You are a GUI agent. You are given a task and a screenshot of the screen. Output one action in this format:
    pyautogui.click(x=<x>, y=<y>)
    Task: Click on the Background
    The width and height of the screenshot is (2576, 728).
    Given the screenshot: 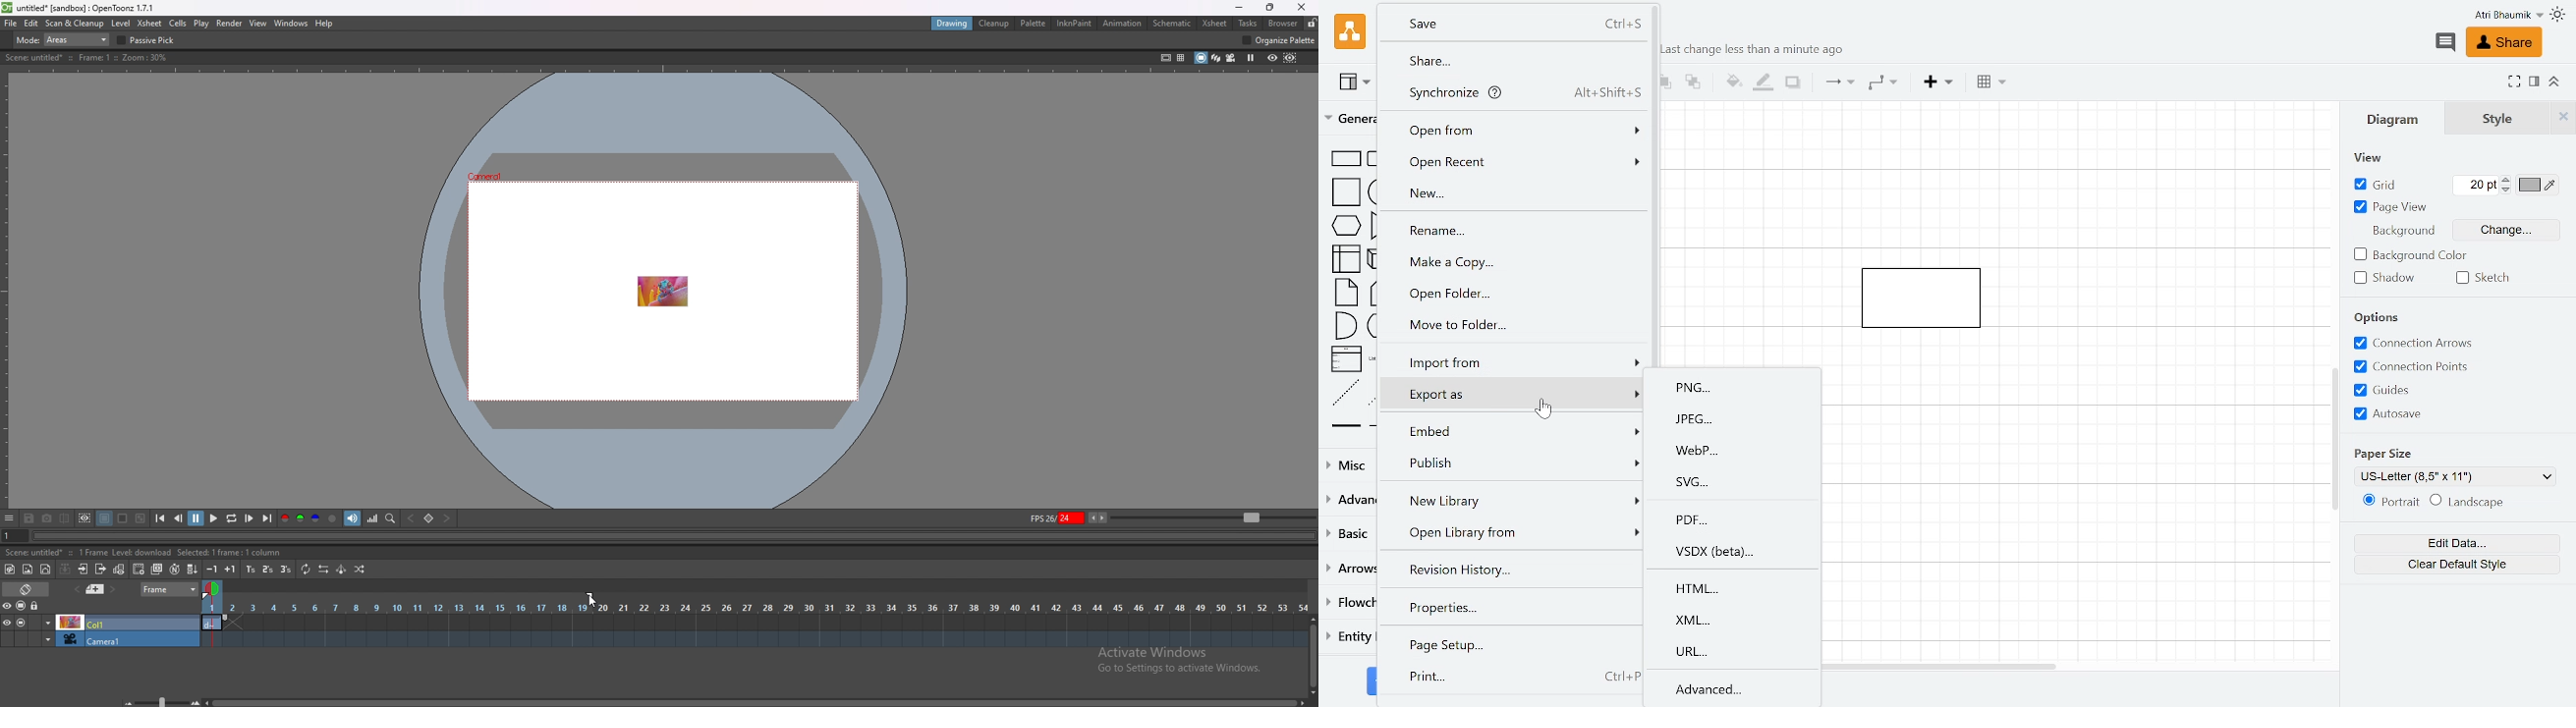 What is the action you would take?
    pyautogui.click(x=2402, y=232)
    